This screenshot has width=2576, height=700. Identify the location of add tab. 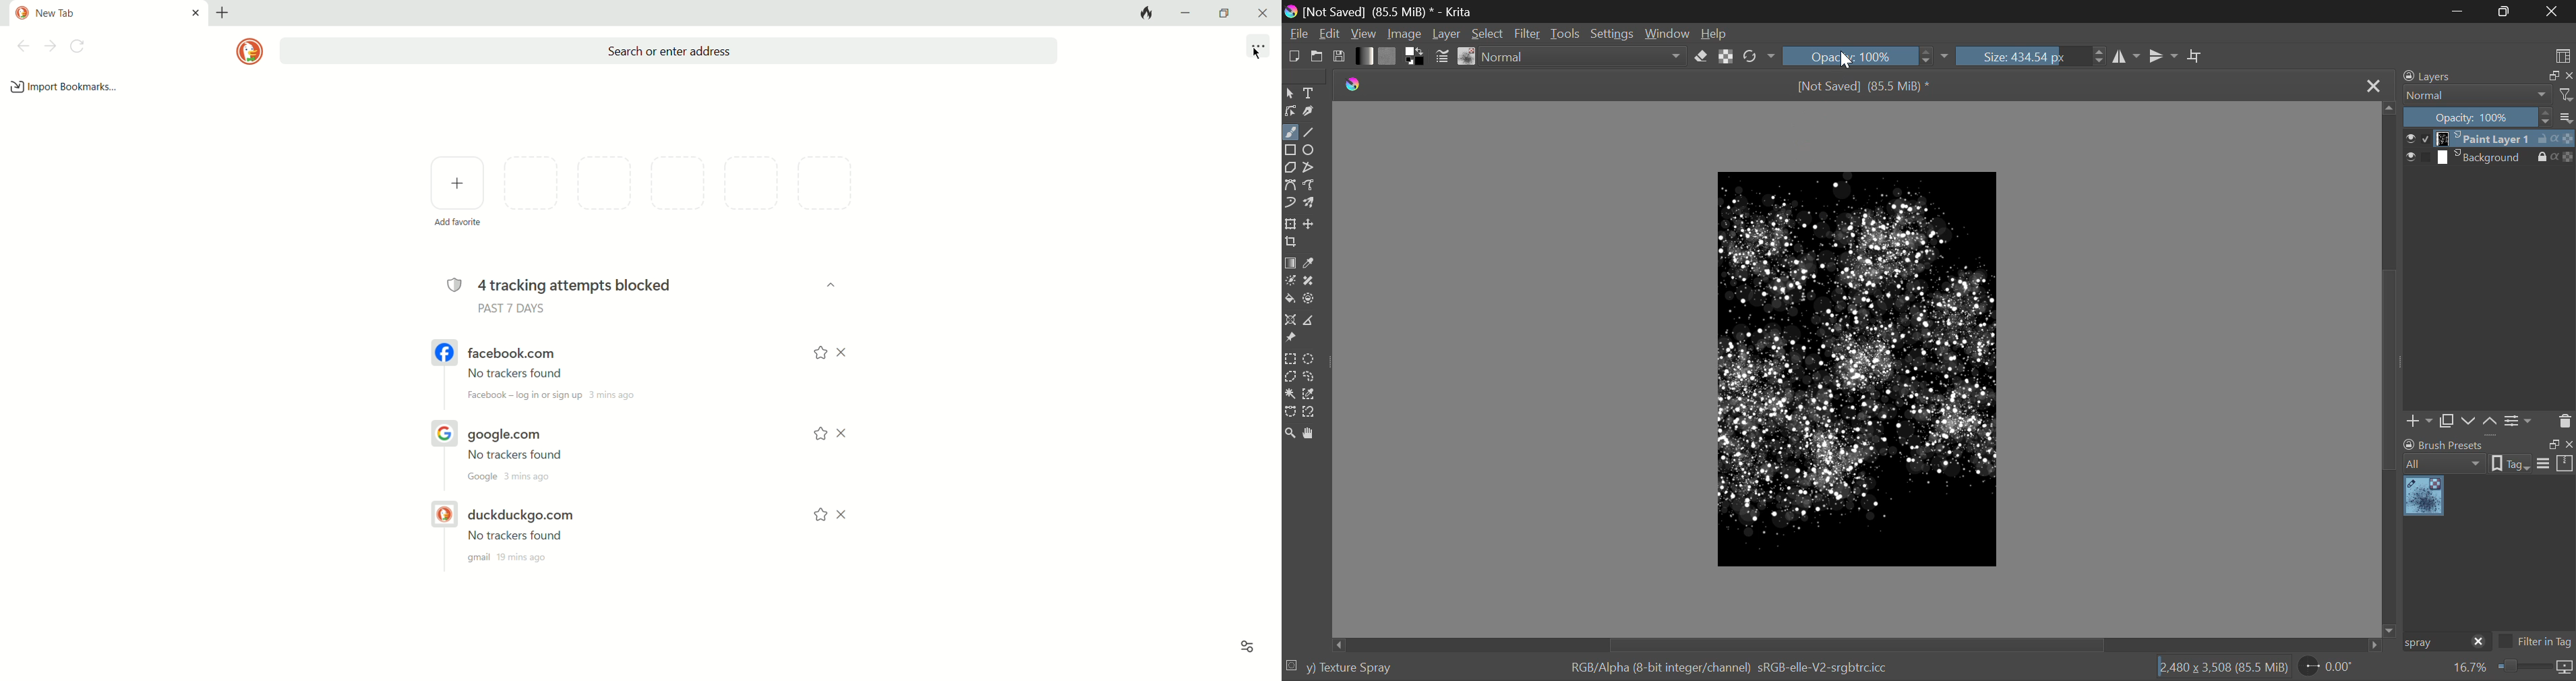
(226, 12).